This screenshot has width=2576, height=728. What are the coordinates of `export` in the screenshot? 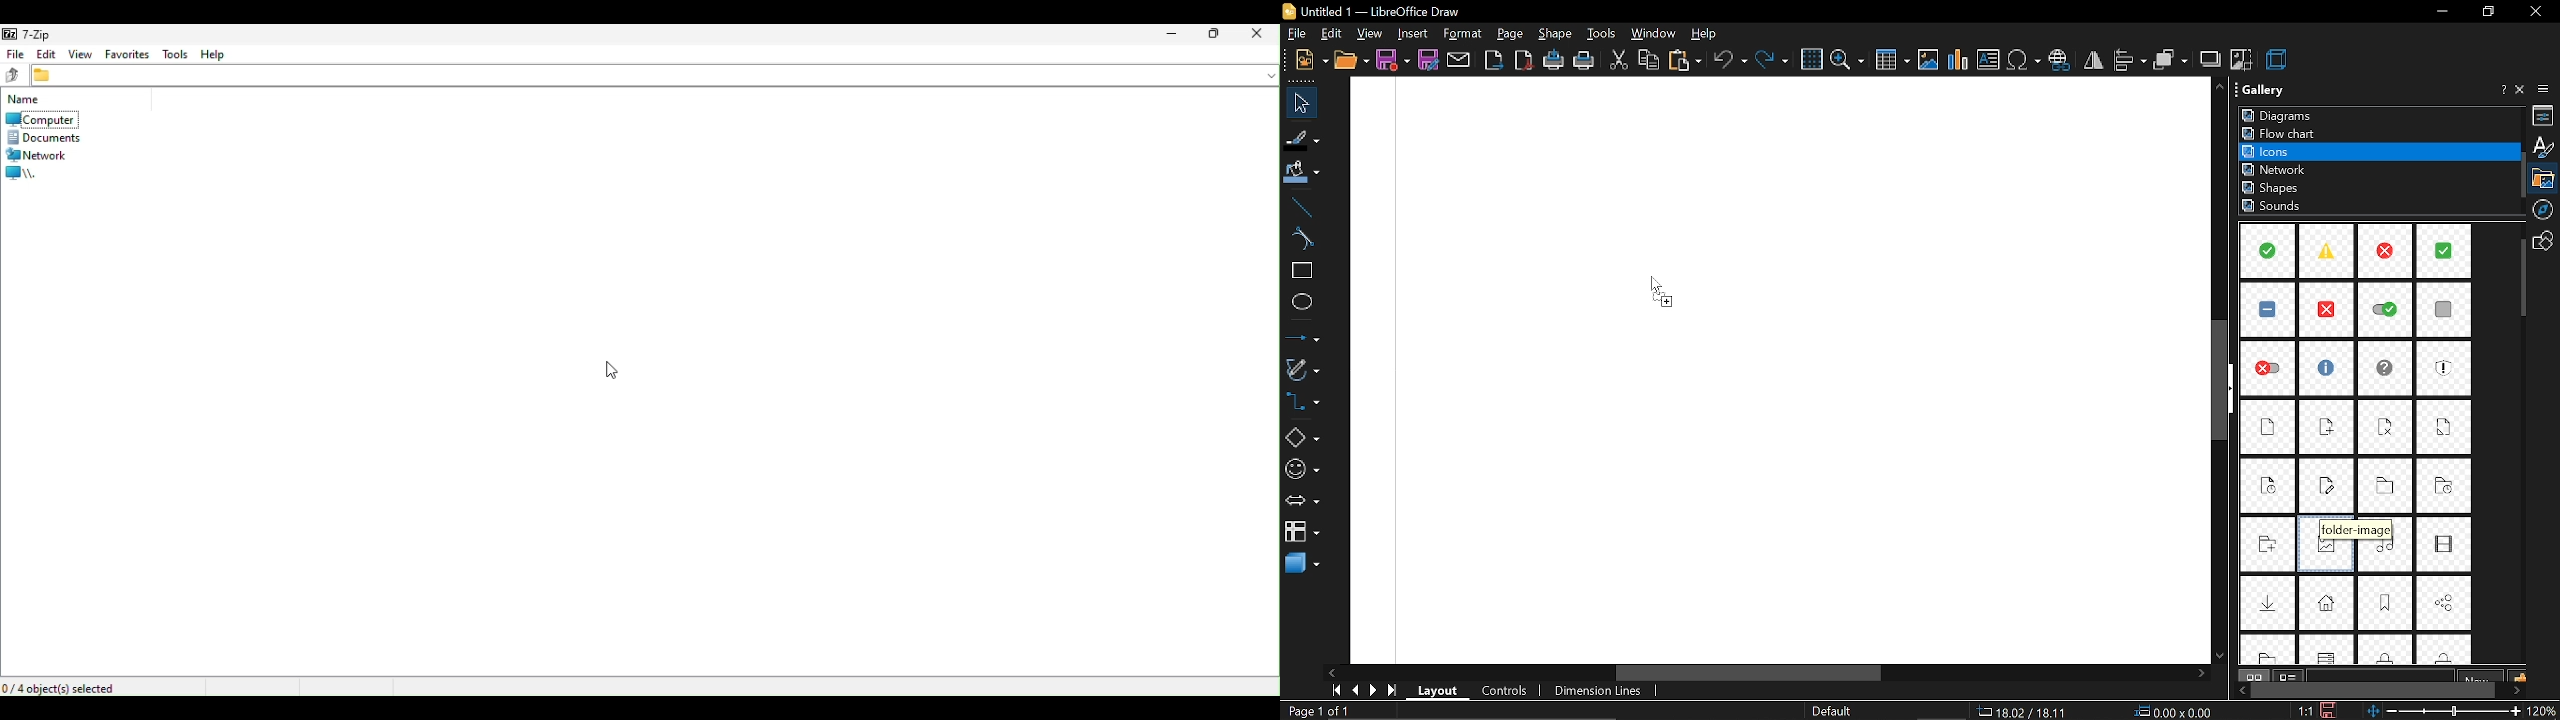 It's located at (1494, 60).